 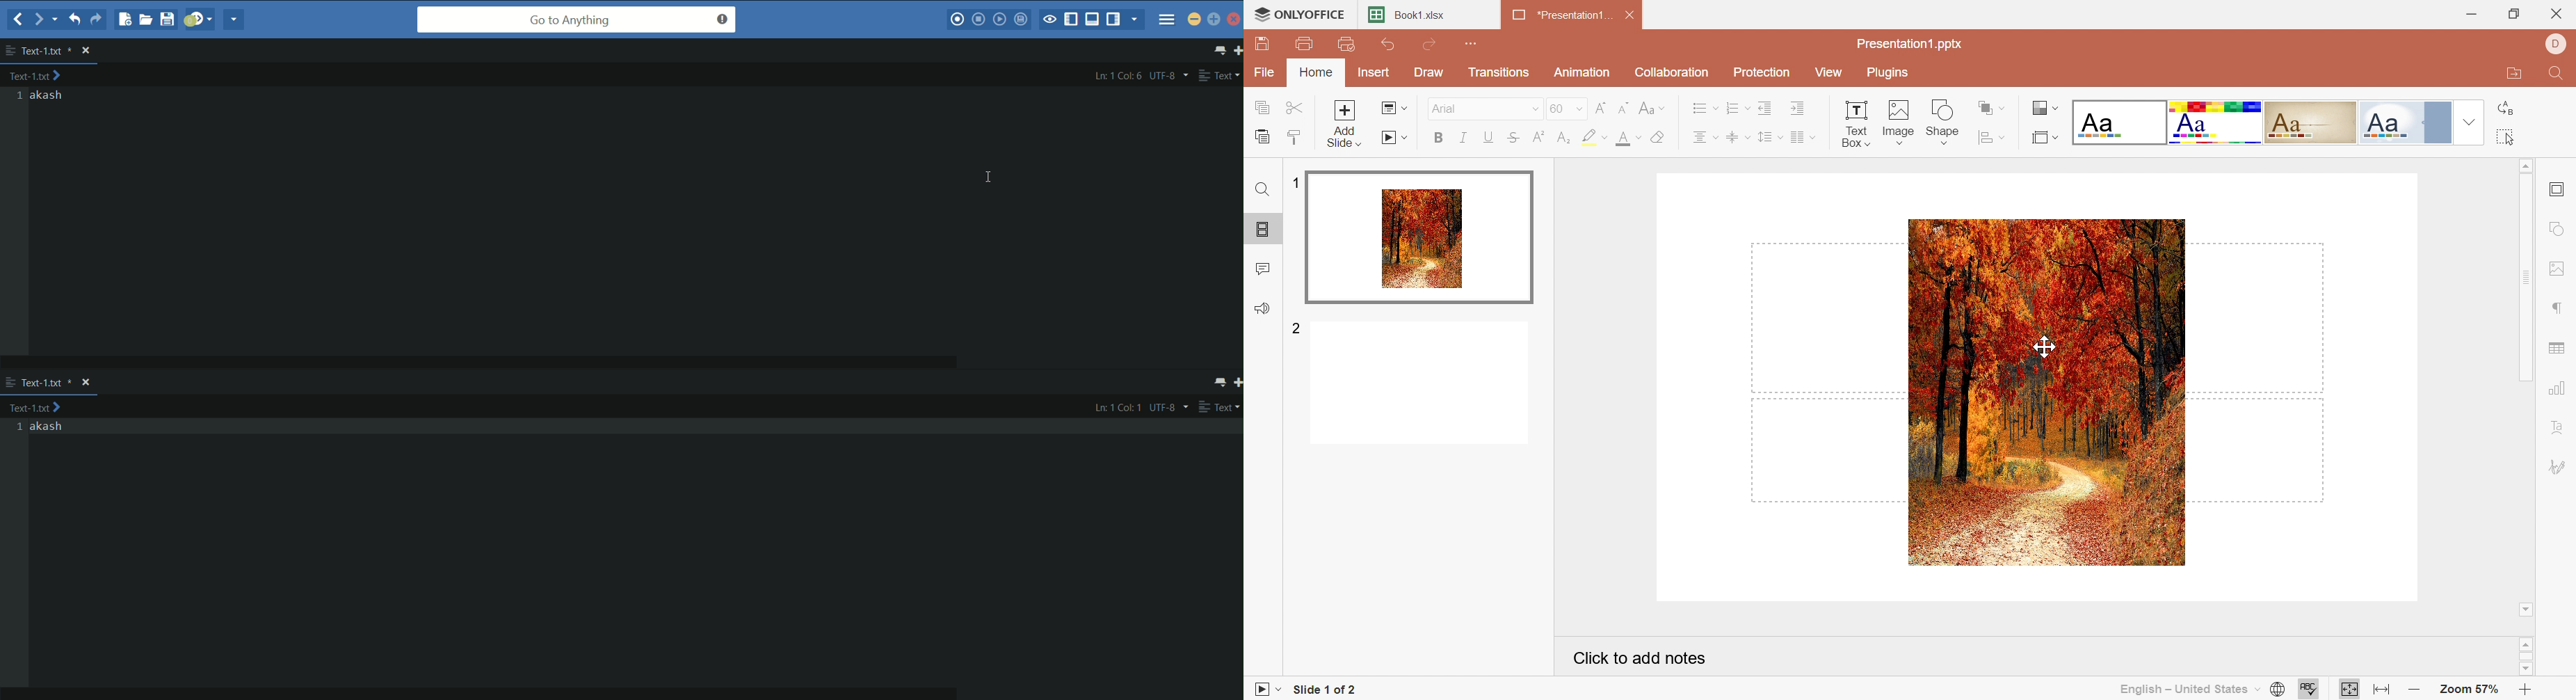 What do you see at coordinates (2555, 306) in the screenshot?
I see `Paragraph settings` at bounding box center [2555, 306].